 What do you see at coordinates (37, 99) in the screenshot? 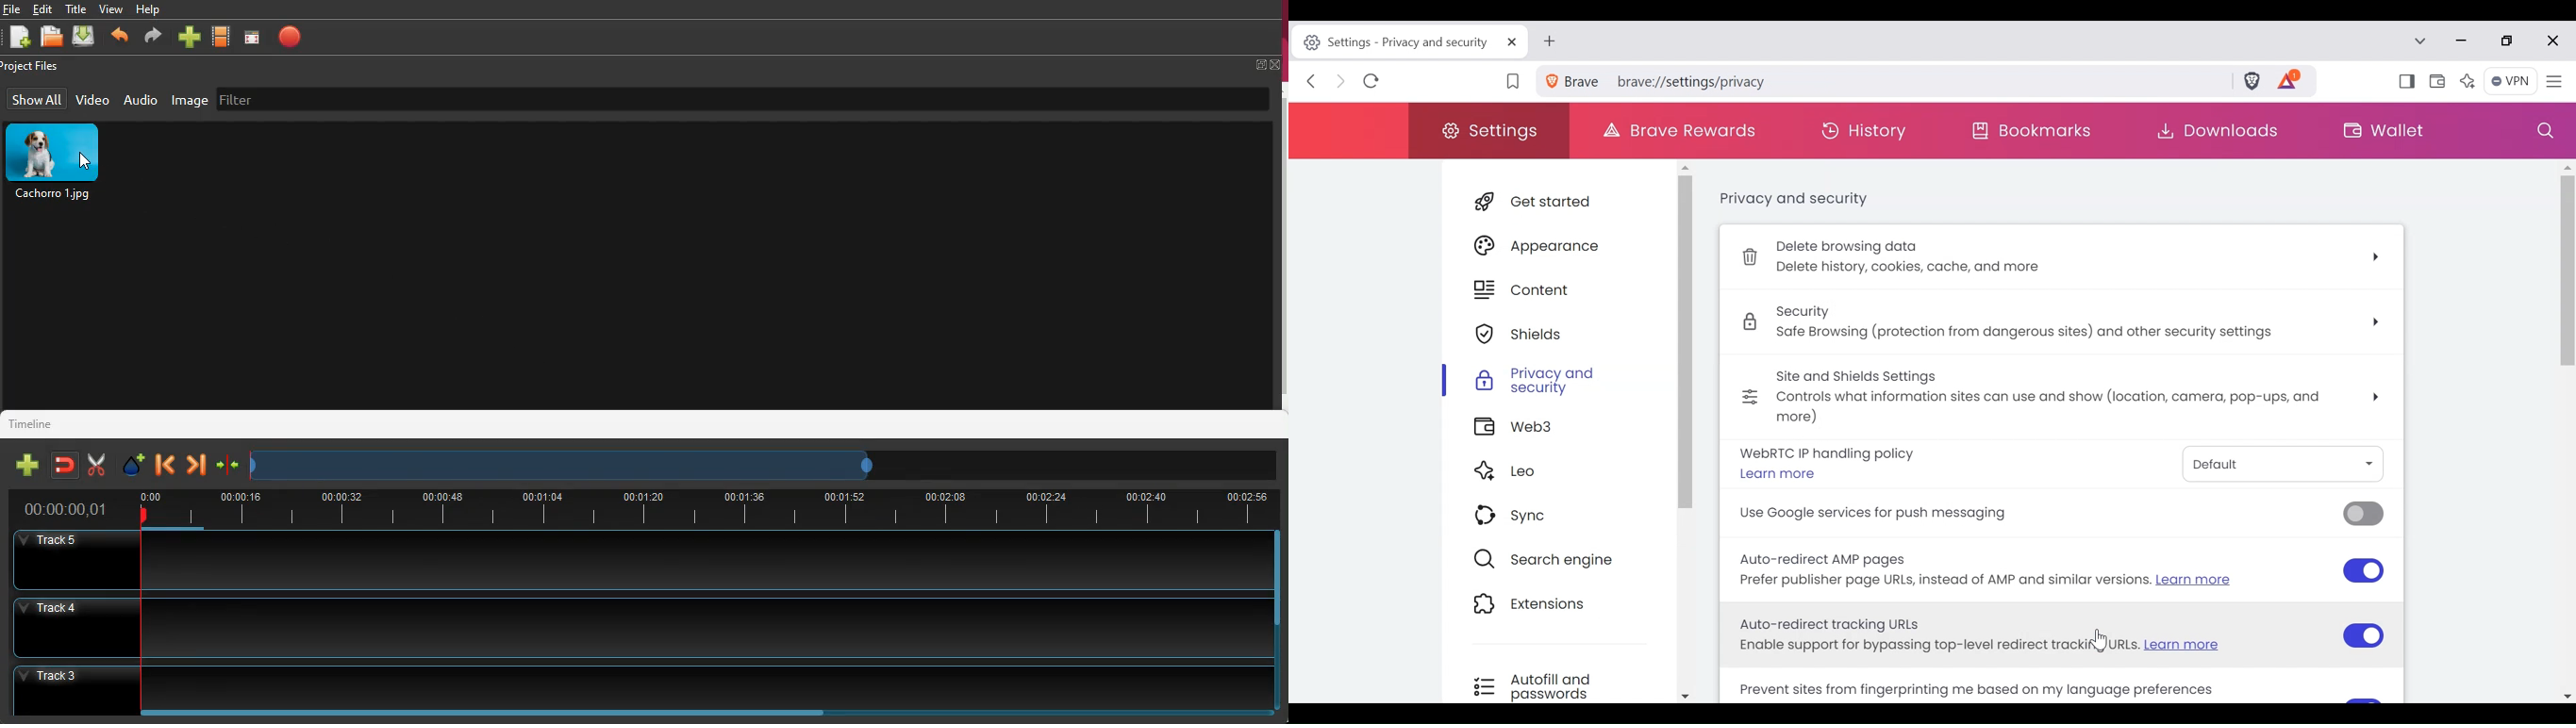
I see `show all` at bounding box center [37, 99].